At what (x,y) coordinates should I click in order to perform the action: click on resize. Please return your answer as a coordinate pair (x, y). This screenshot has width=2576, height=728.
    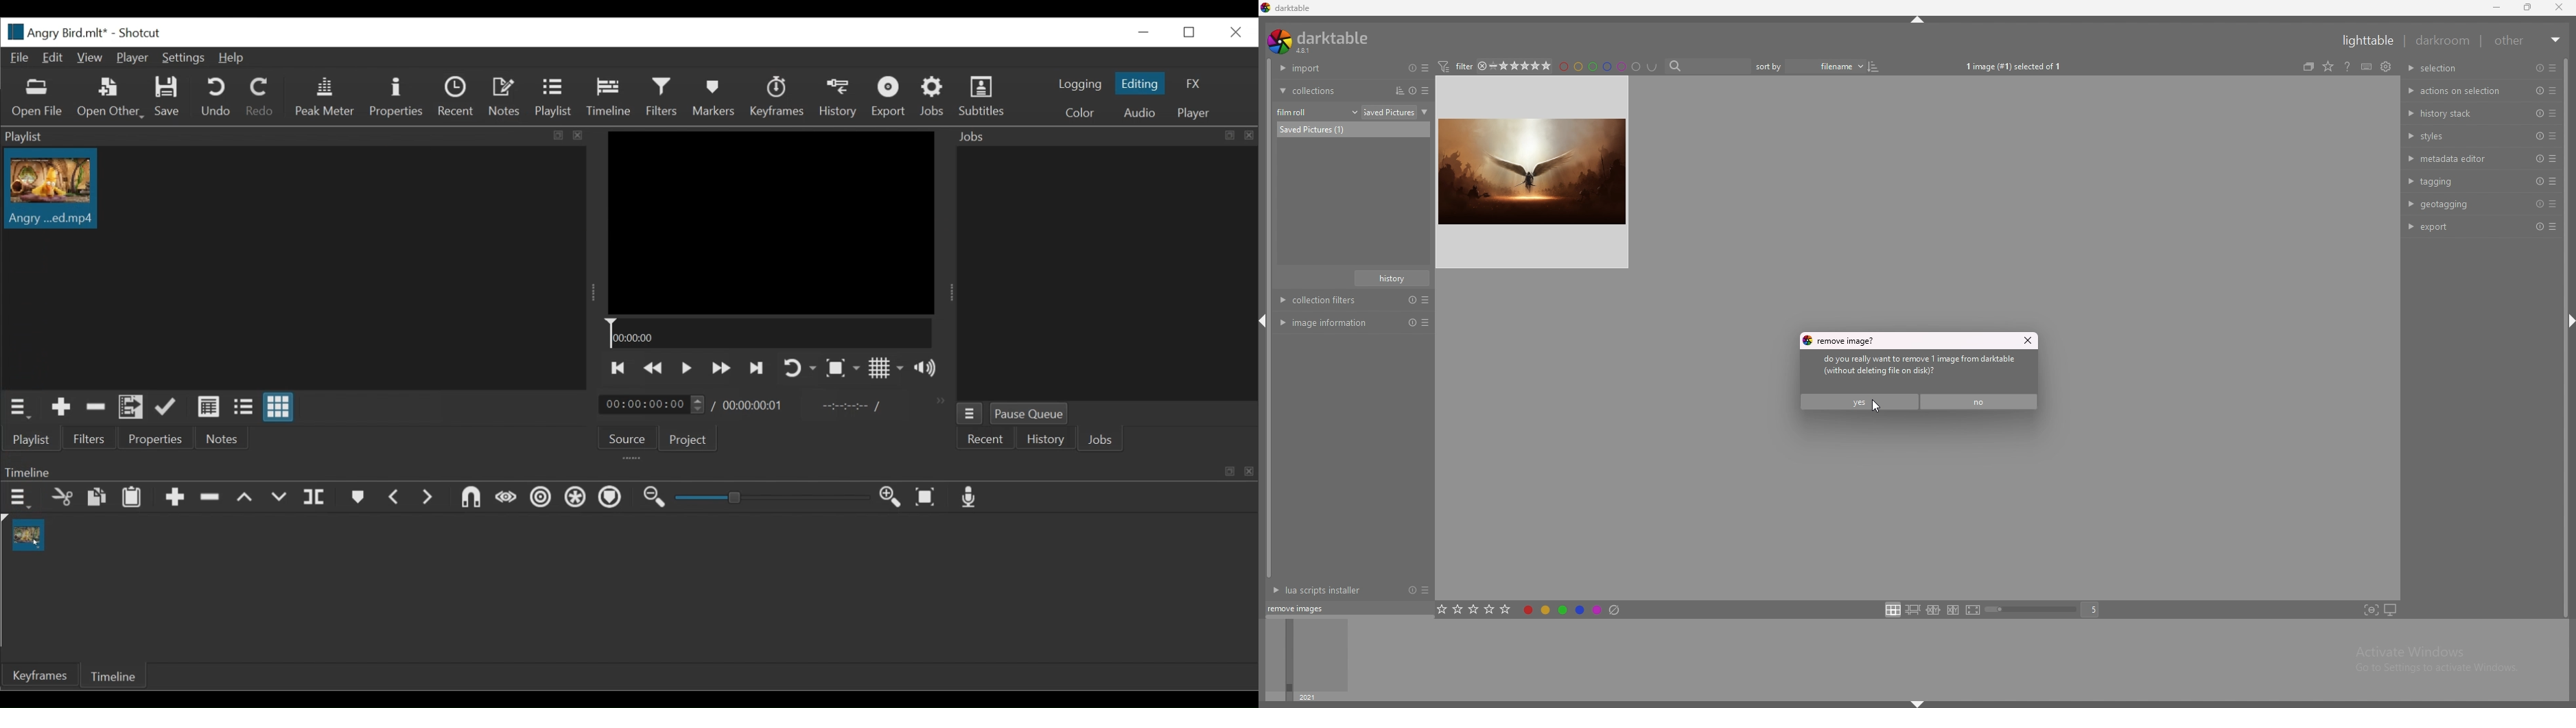
    Looking at the image, I should click on (2530, 8).